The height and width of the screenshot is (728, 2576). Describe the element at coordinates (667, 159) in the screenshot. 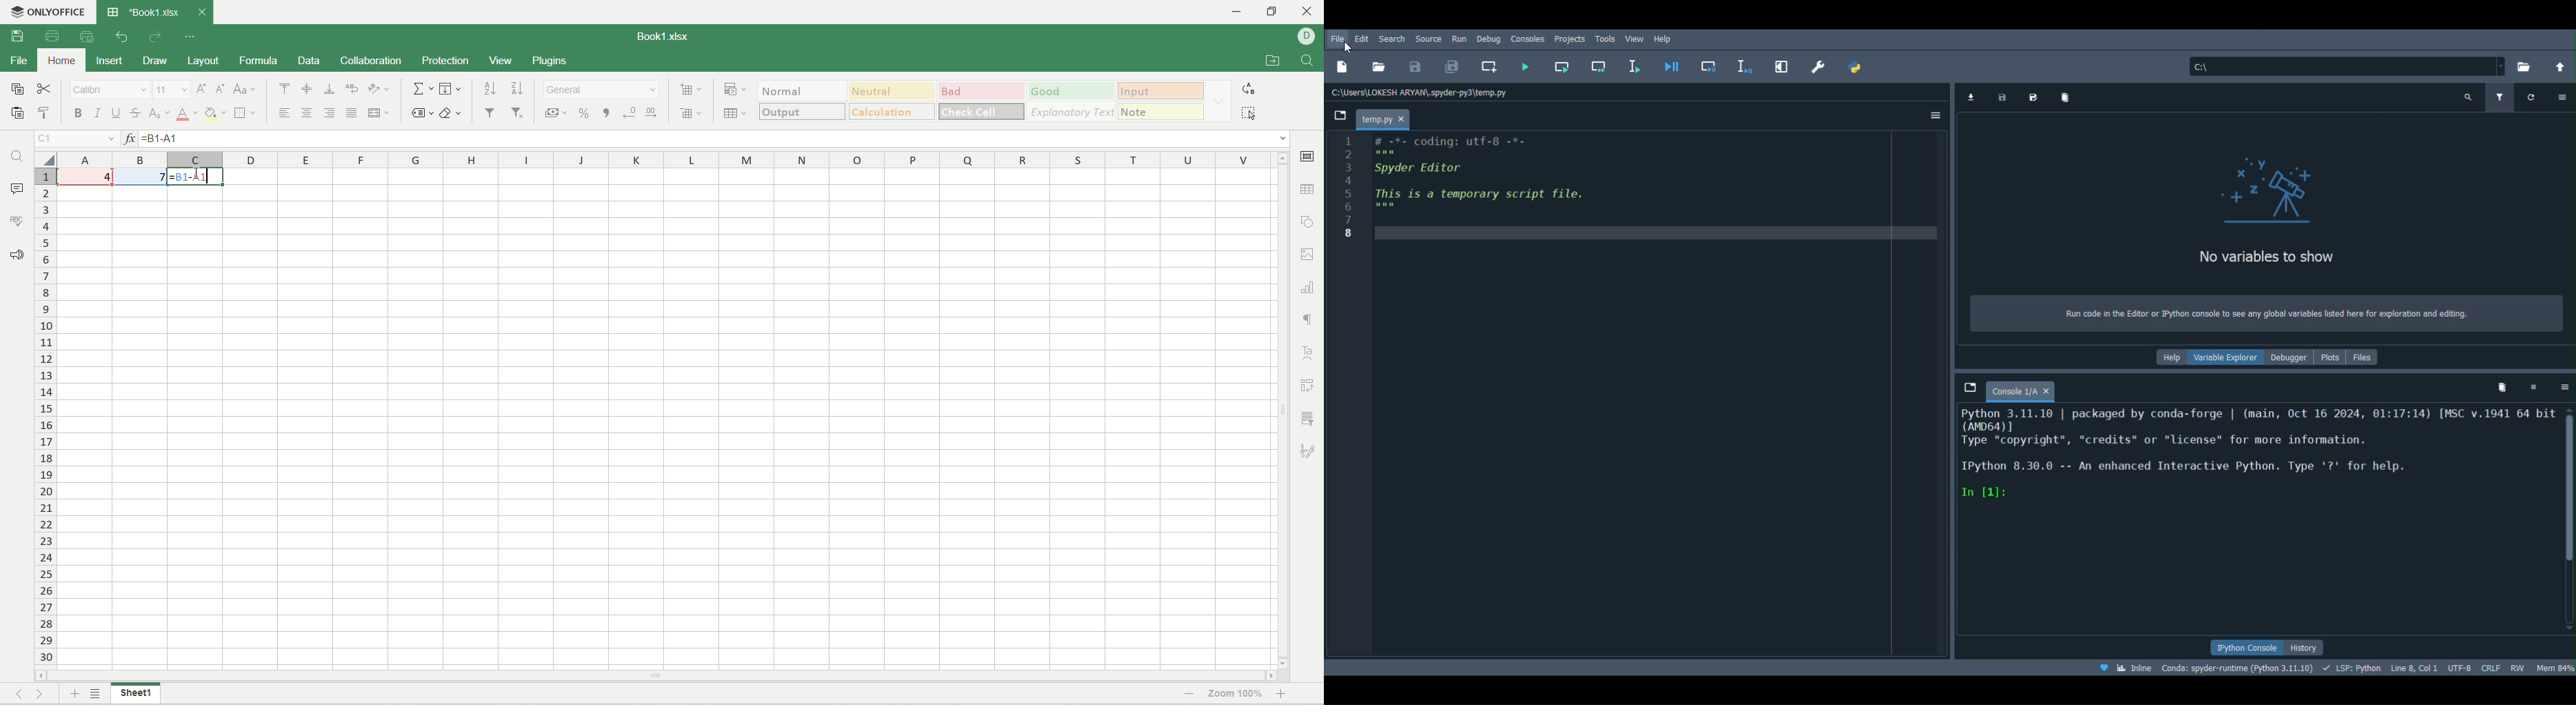

I see `columns` at that location.